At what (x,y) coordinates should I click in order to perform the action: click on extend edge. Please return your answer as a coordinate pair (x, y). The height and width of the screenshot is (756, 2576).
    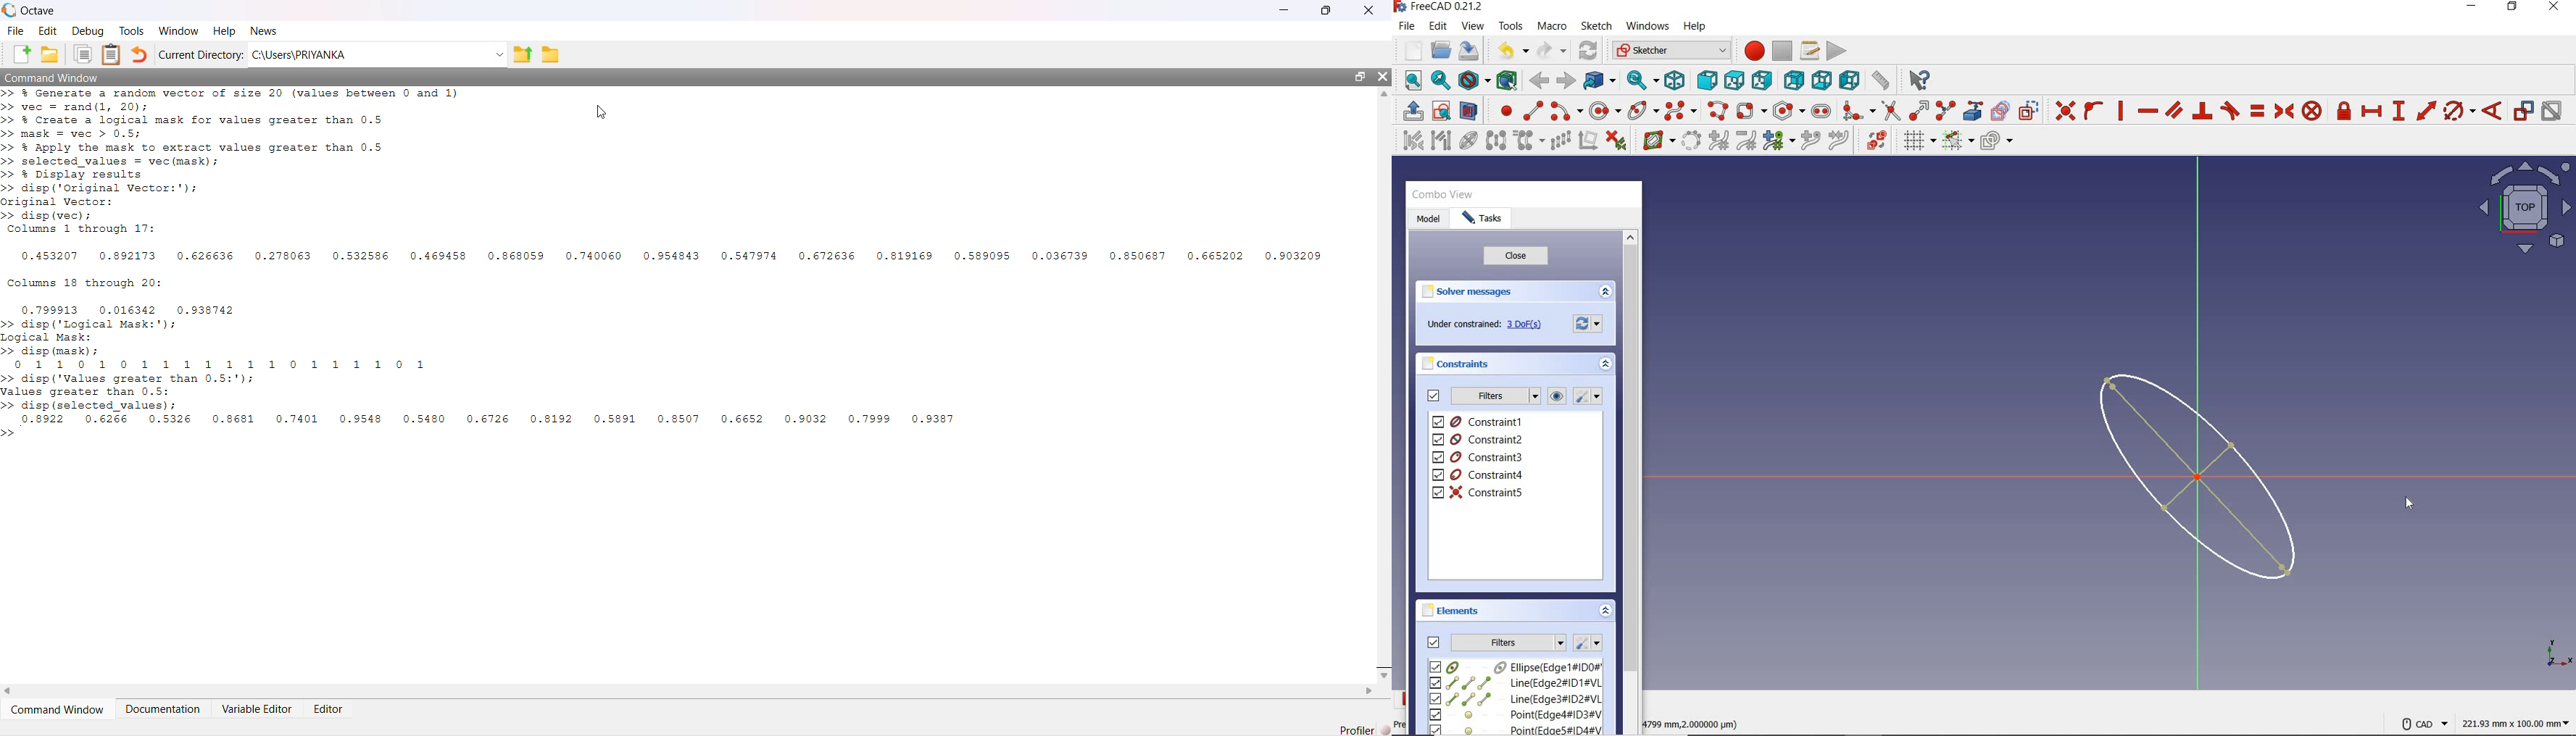
    Looking at the image, I should click on (1919, 109).